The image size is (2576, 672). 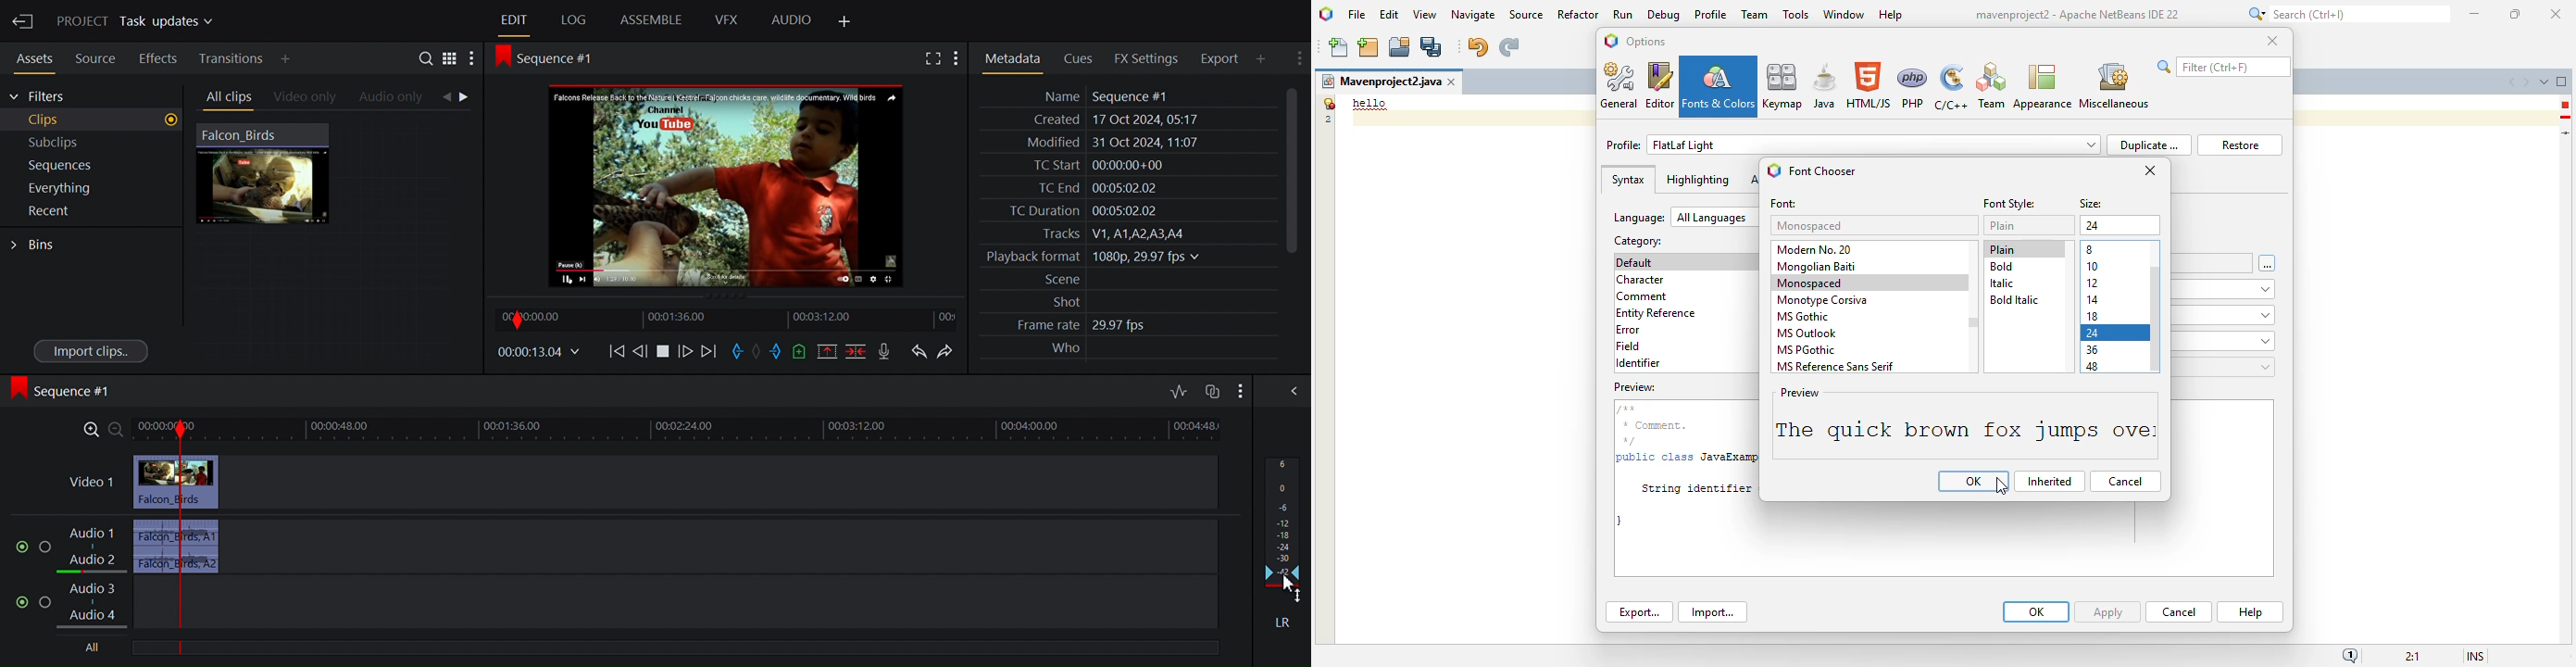 I want to click on 12, so click(x=2093, y=227).